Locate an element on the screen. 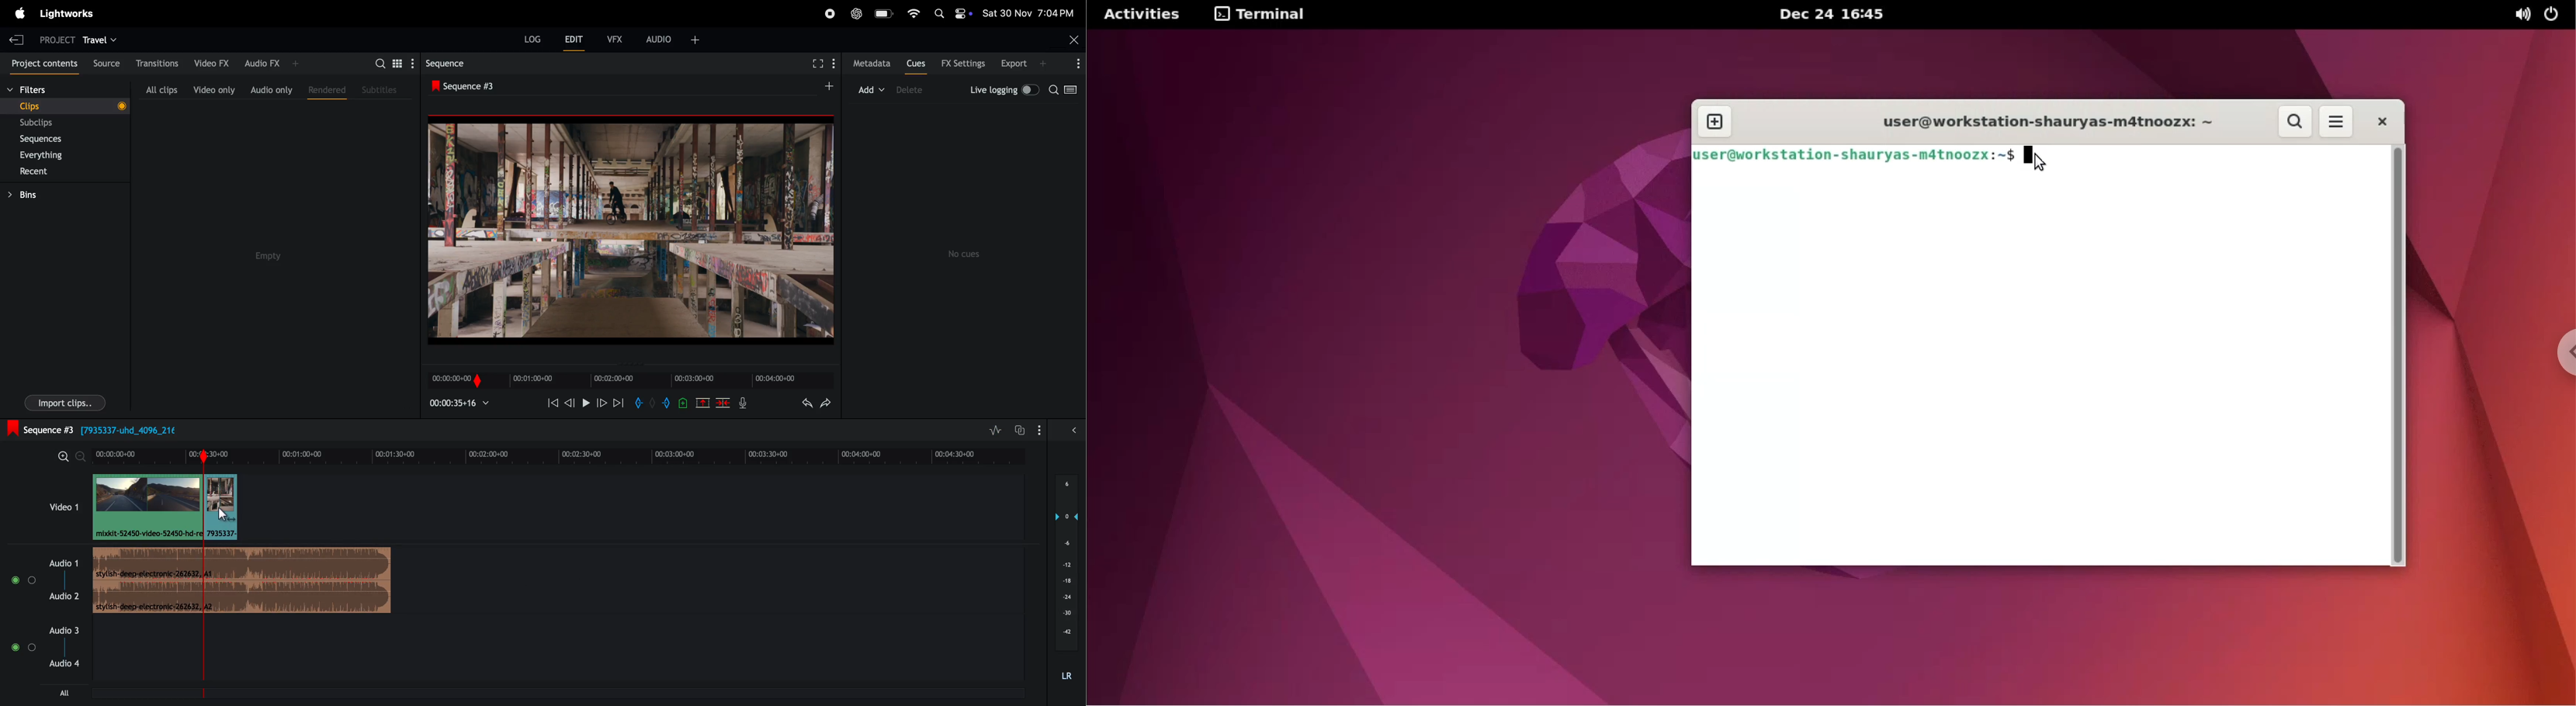  source is located at coordinates (103, 62).